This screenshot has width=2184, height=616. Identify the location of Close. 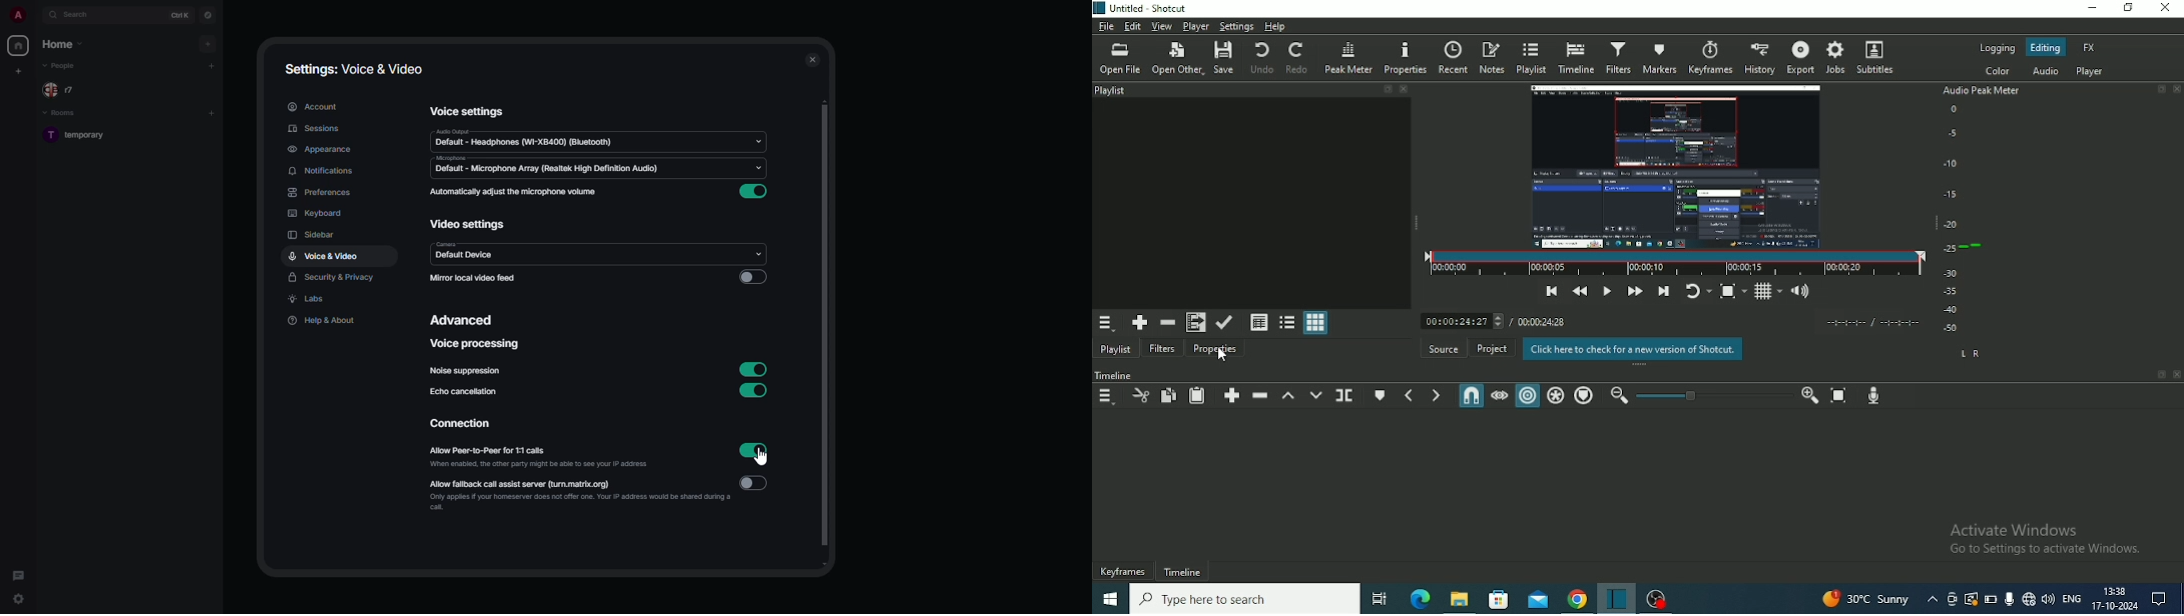
(1405, 89).